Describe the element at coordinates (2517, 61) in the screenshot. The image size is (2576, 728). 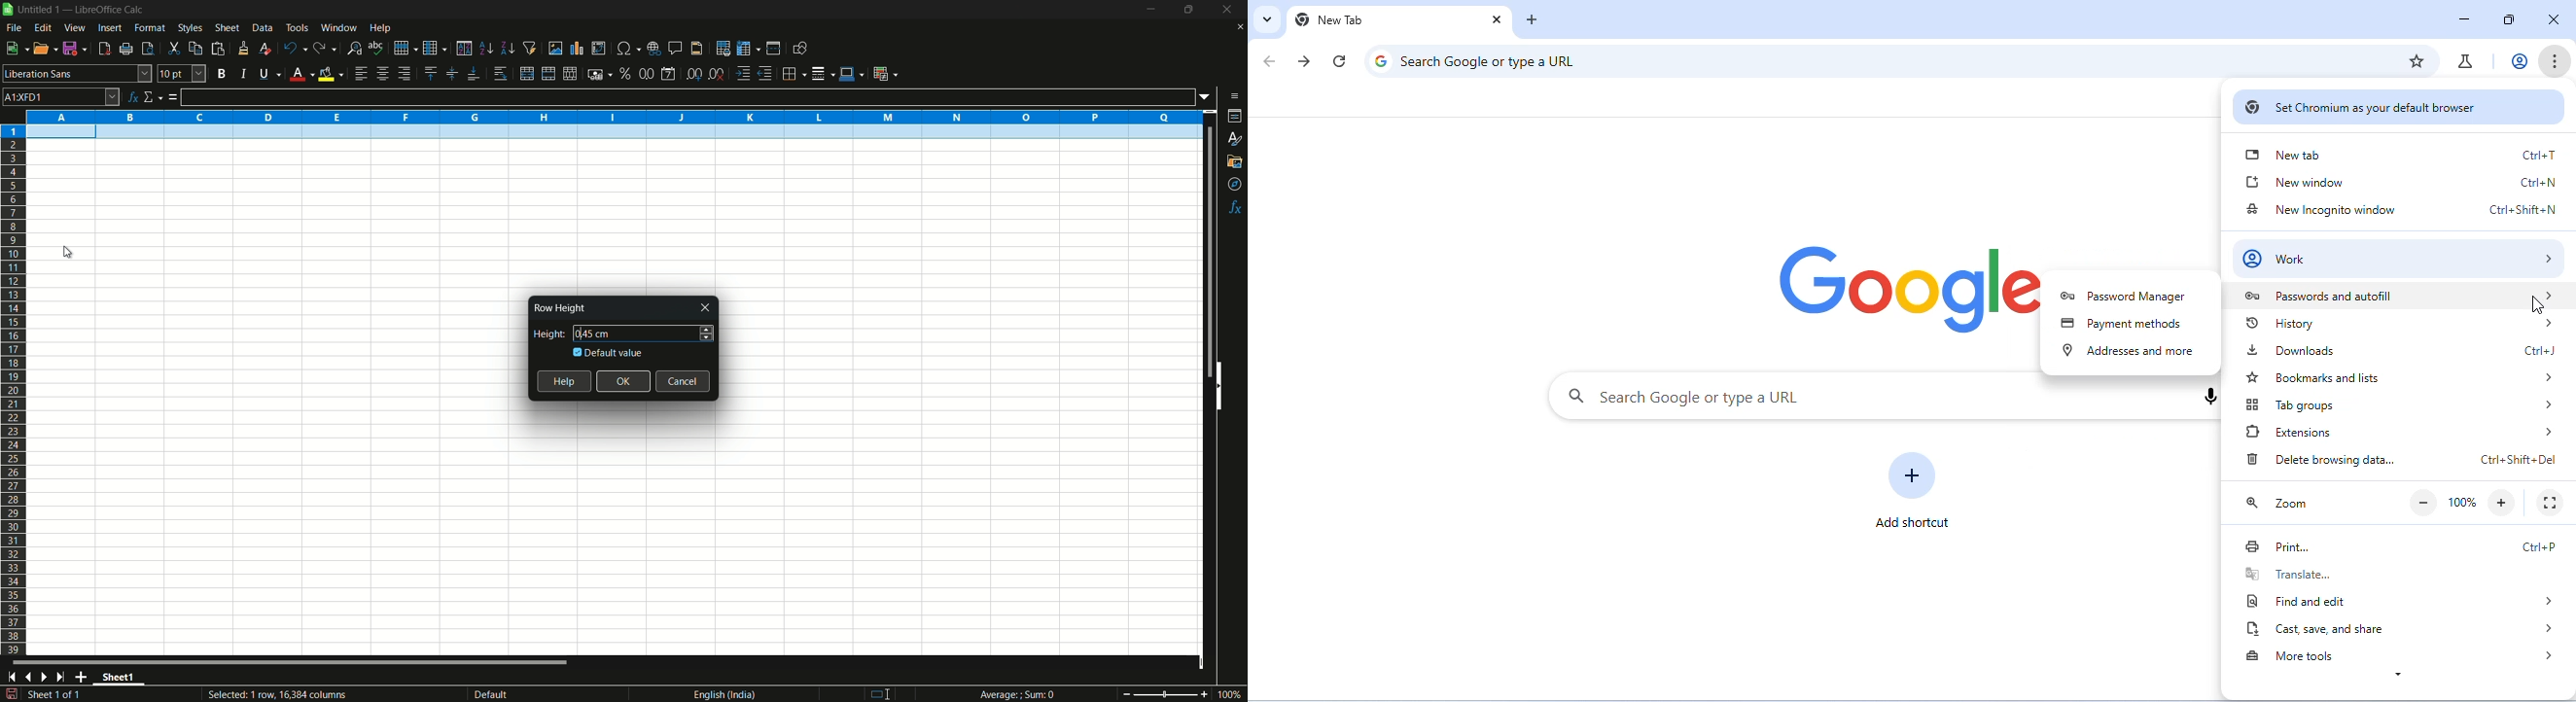
I see `account` at that location.